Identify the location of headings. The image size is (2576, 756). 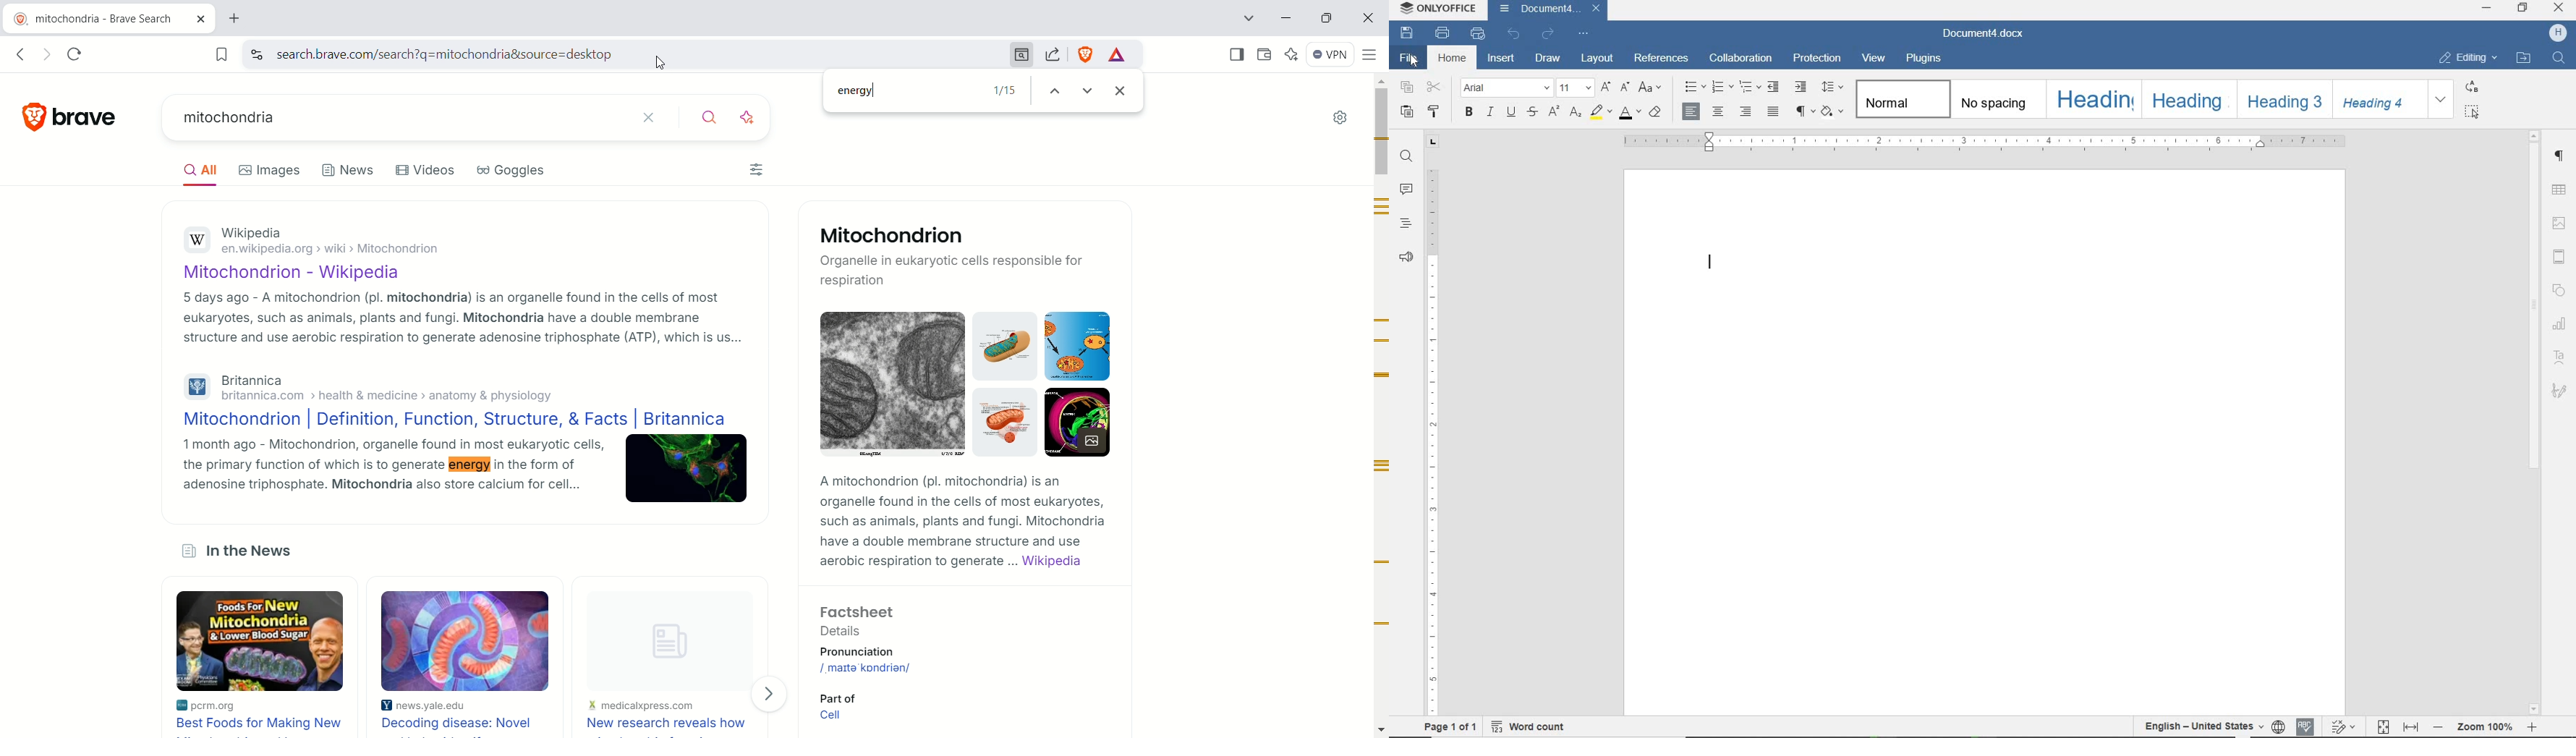
(1403, 225).